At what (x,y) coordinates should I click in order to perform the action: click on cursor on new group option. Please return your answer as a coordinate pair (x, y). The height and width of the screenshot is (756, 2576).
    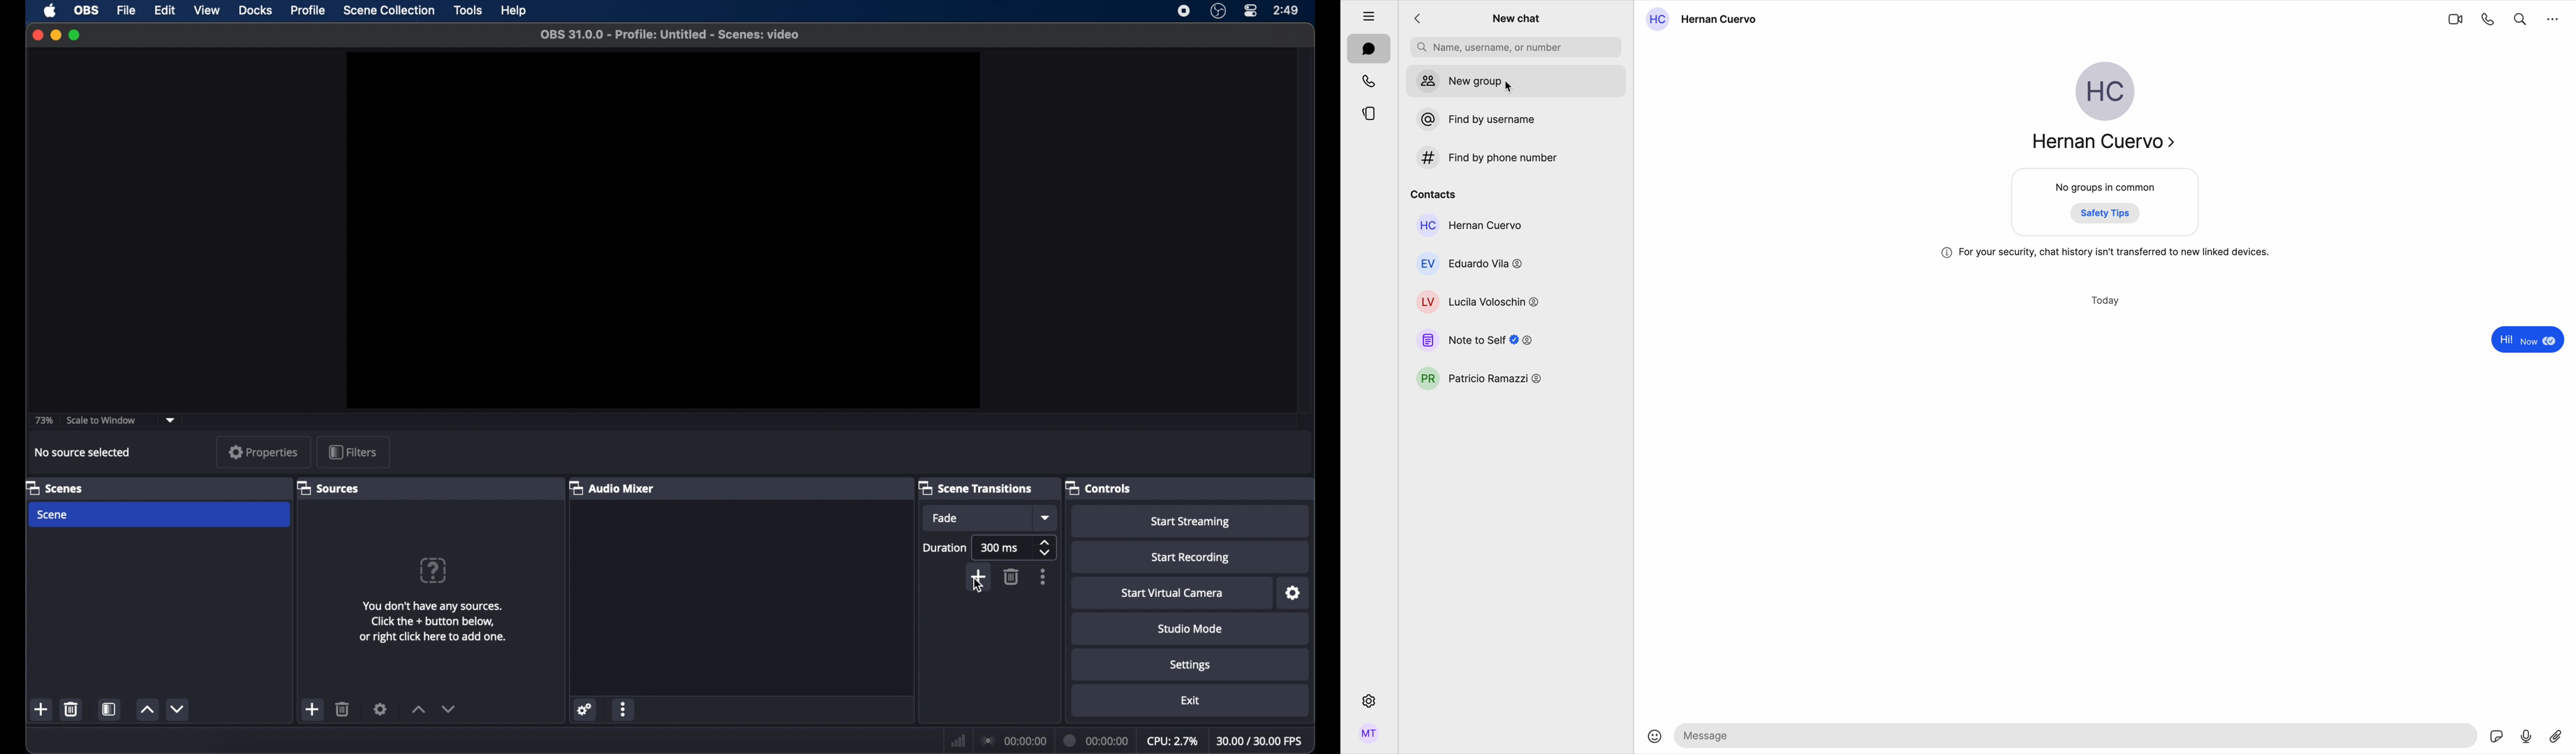
    Looking at the image, I should click on (1516, 81).